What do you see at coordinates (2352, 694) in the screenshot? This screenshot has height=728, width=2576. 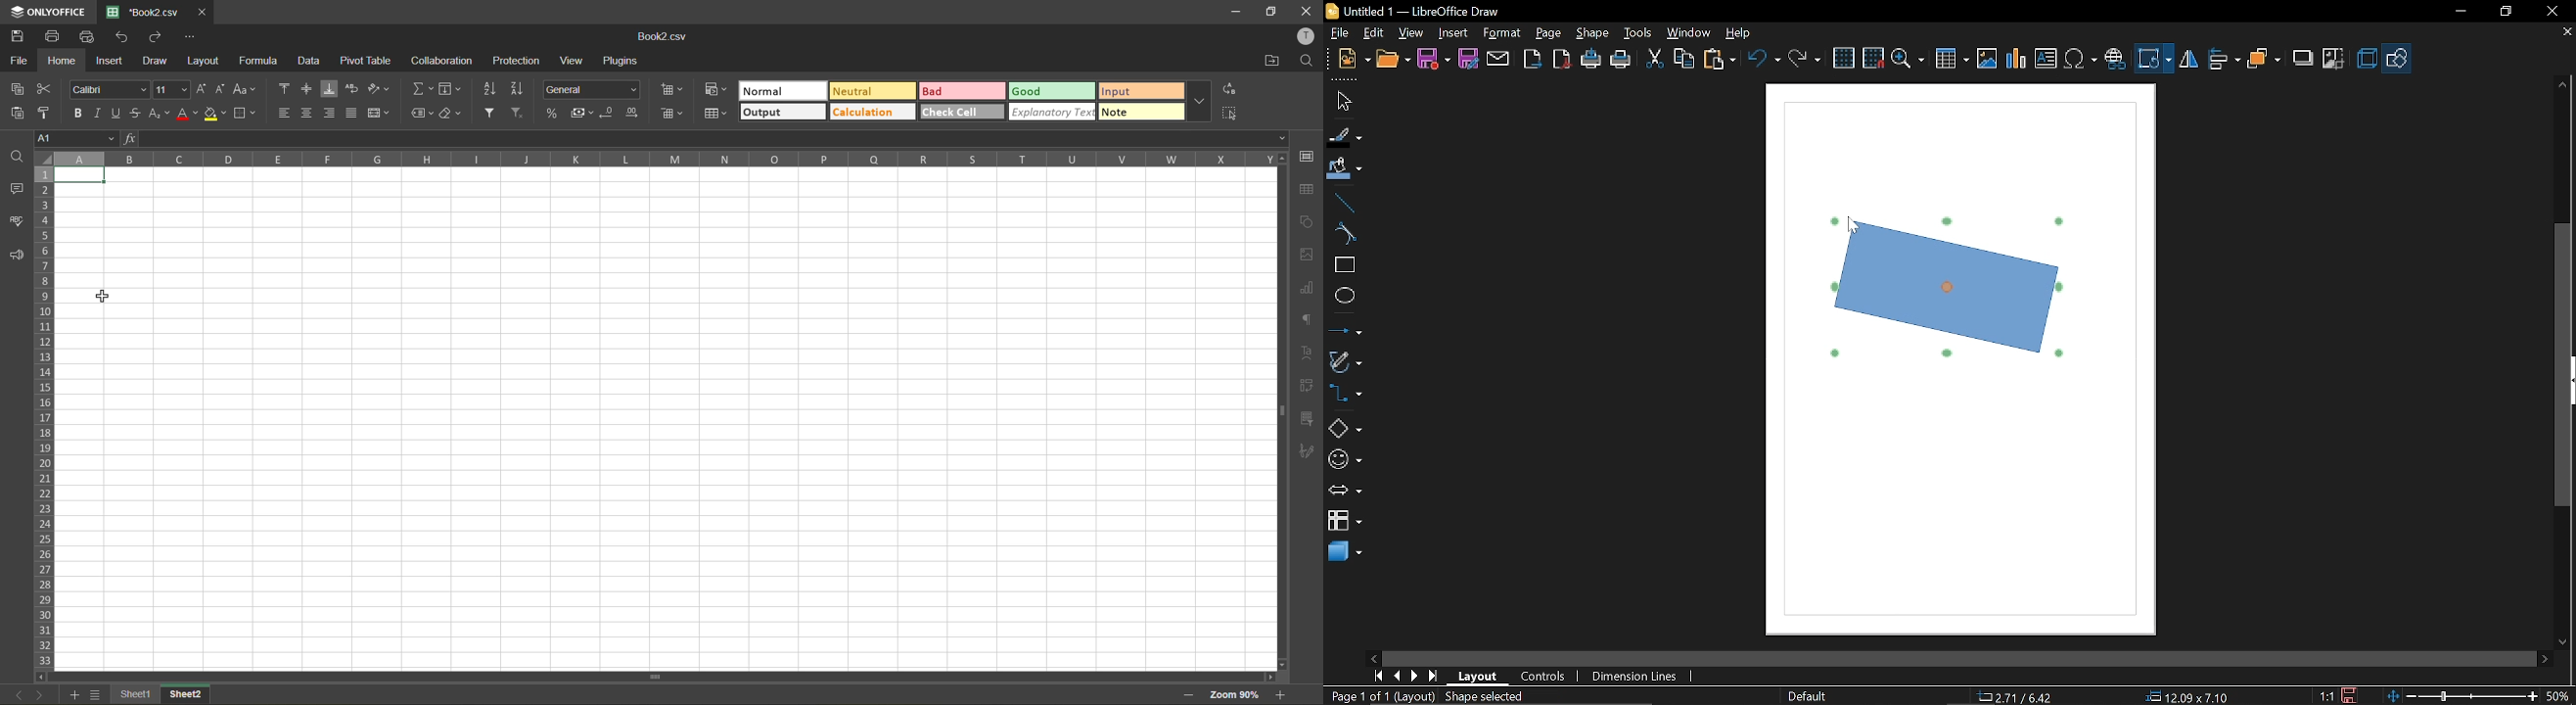 I see `save` at bounding box center [2352, 694].